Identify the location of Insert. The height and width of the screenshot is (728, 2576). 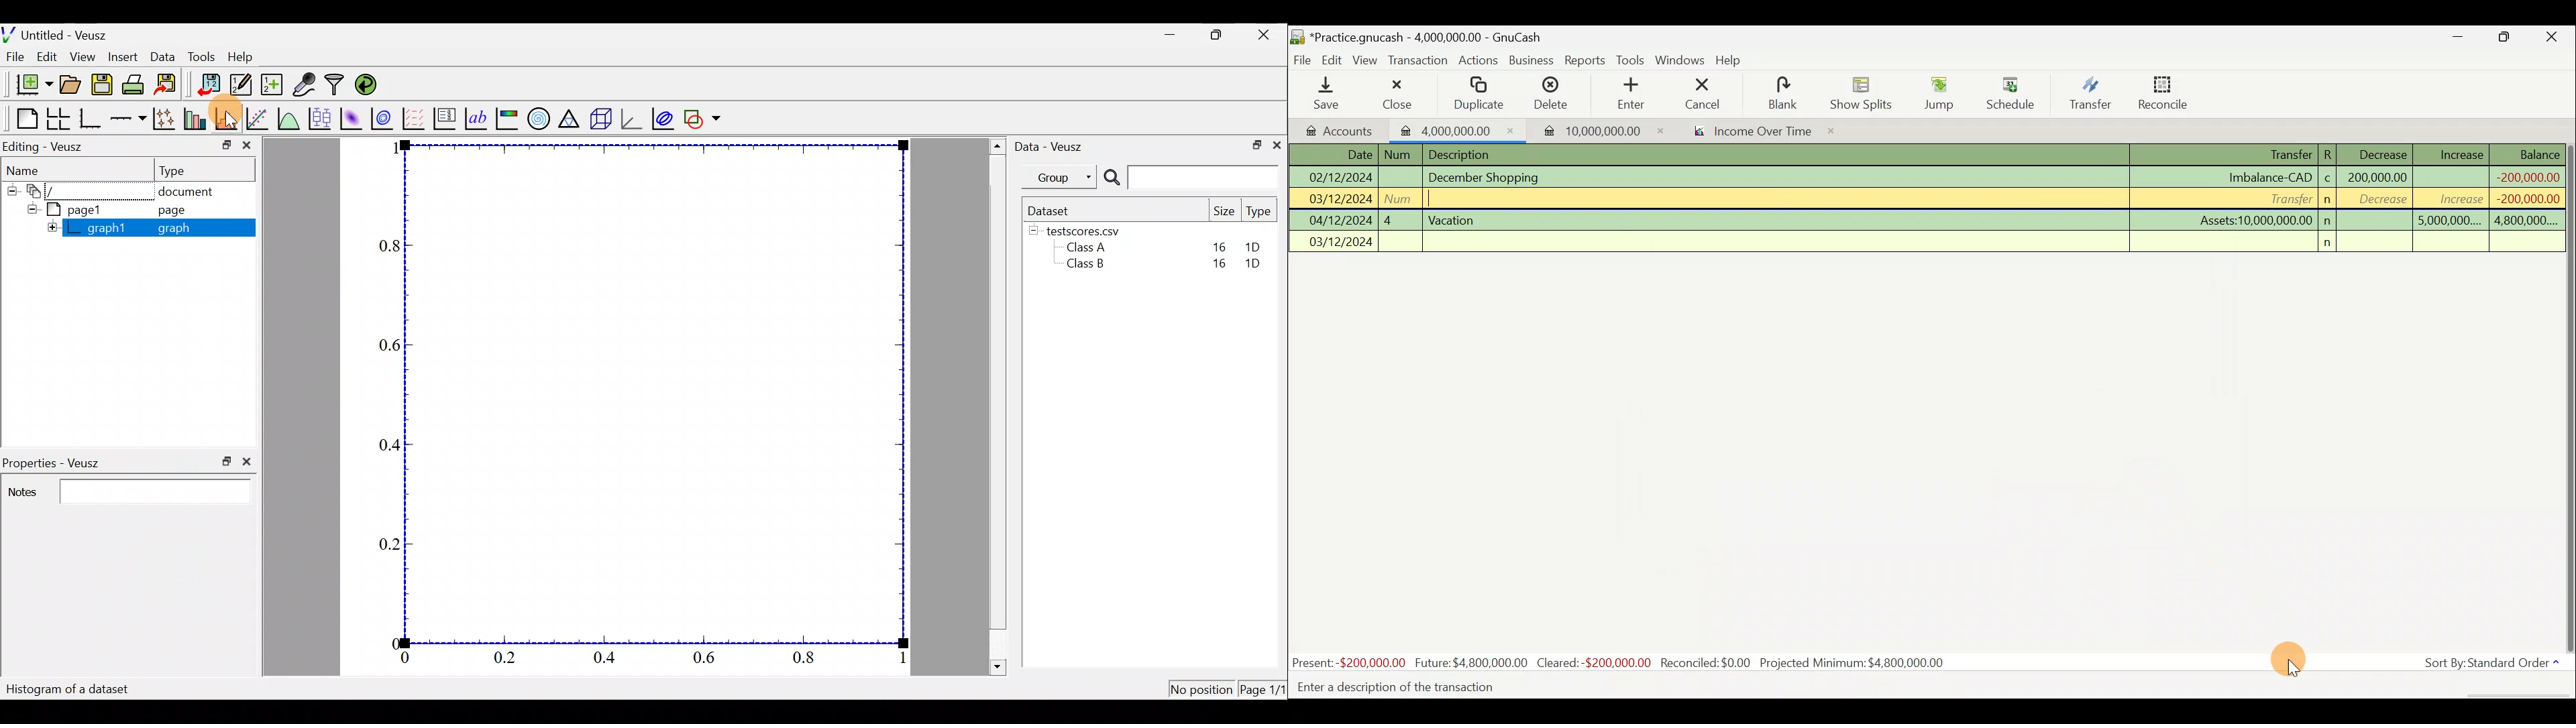
(119, 55).